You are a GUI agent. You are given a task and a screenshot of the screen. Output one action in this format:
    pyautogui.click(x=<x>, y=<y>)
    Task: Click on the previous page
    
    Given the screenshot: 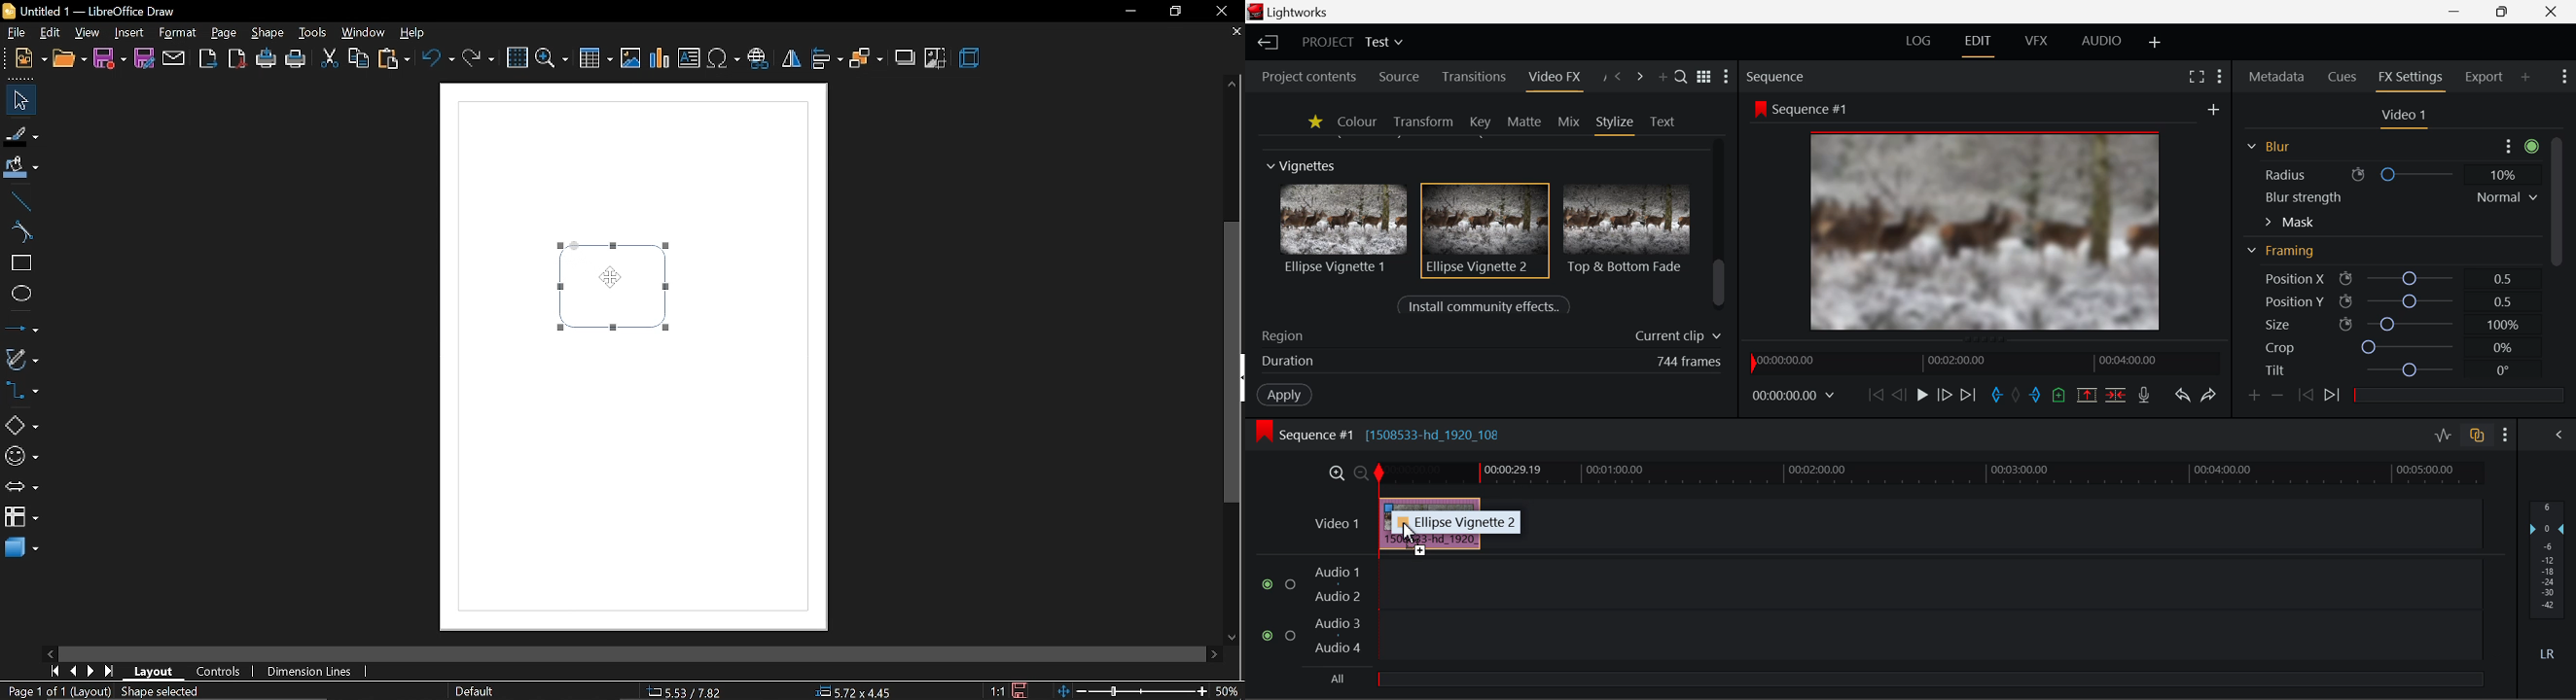 What is the action you would take?
    pyautogui.click(x=73, y=671)
    